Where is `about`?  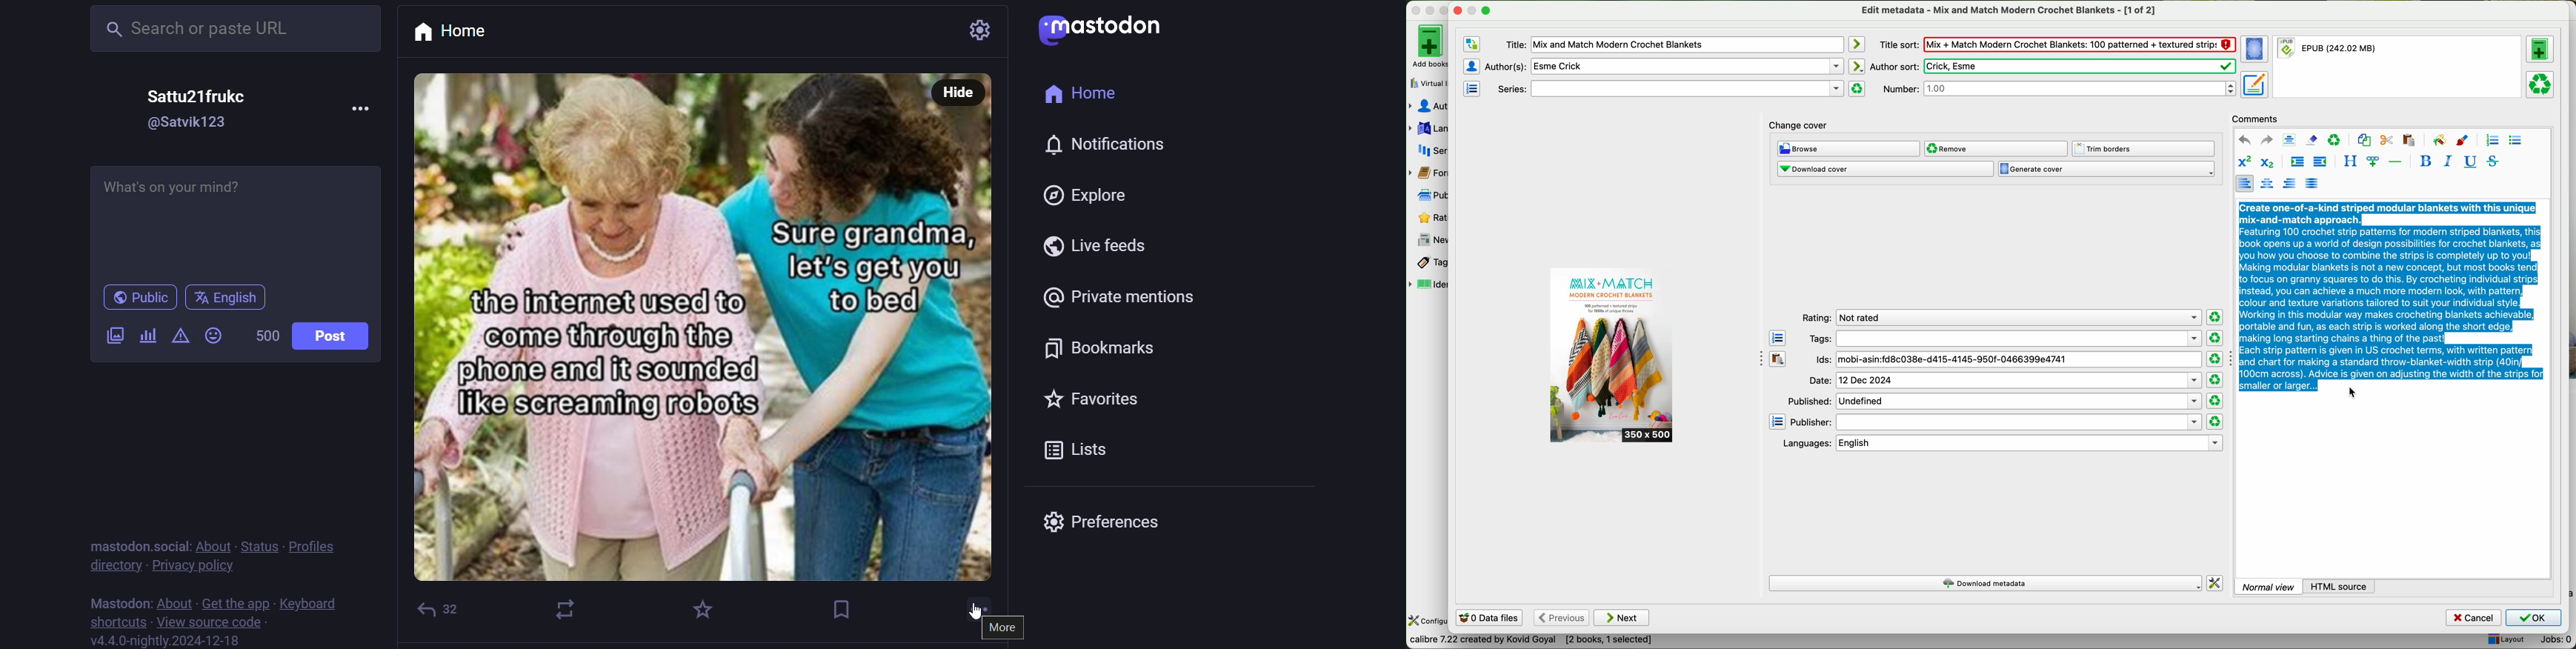
about is located at coordinates (214, 542).